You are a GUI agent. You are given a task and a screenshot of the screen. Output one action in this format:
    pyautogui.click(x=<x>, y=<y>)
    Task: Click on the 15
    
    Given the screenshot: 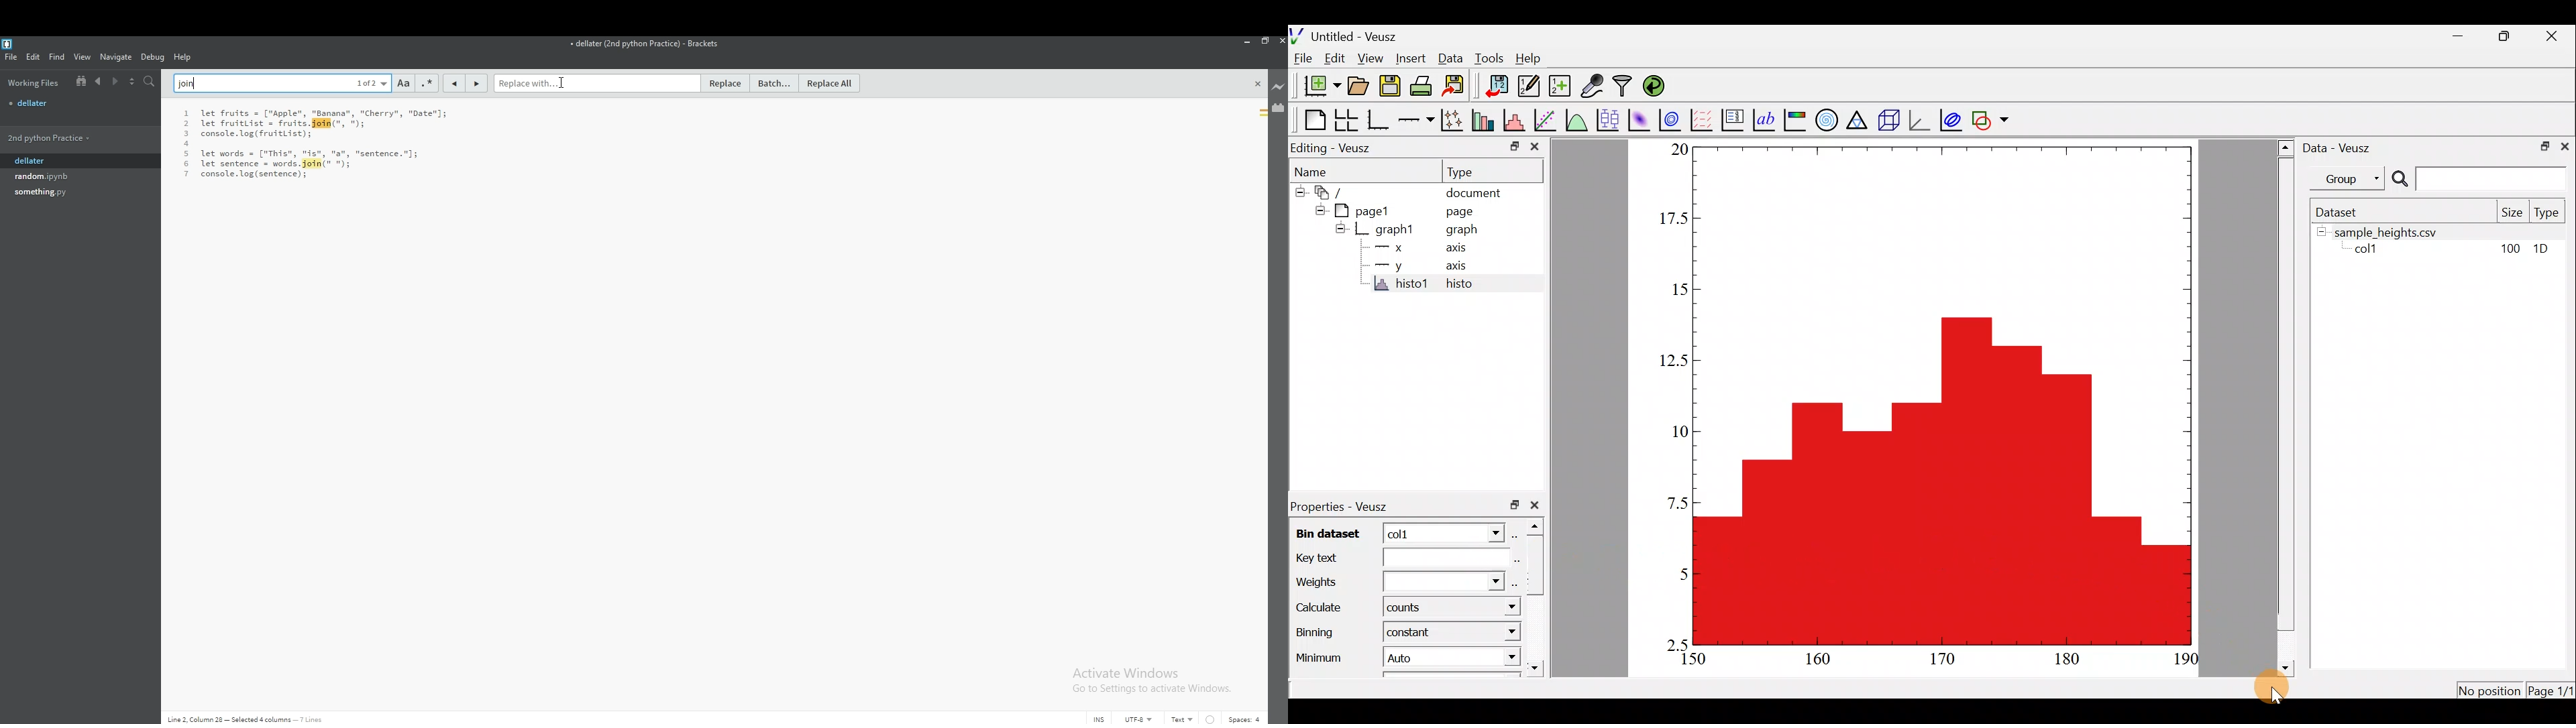 What is the action you would take?
    pyautogui.click(x=1673, y=287)
    